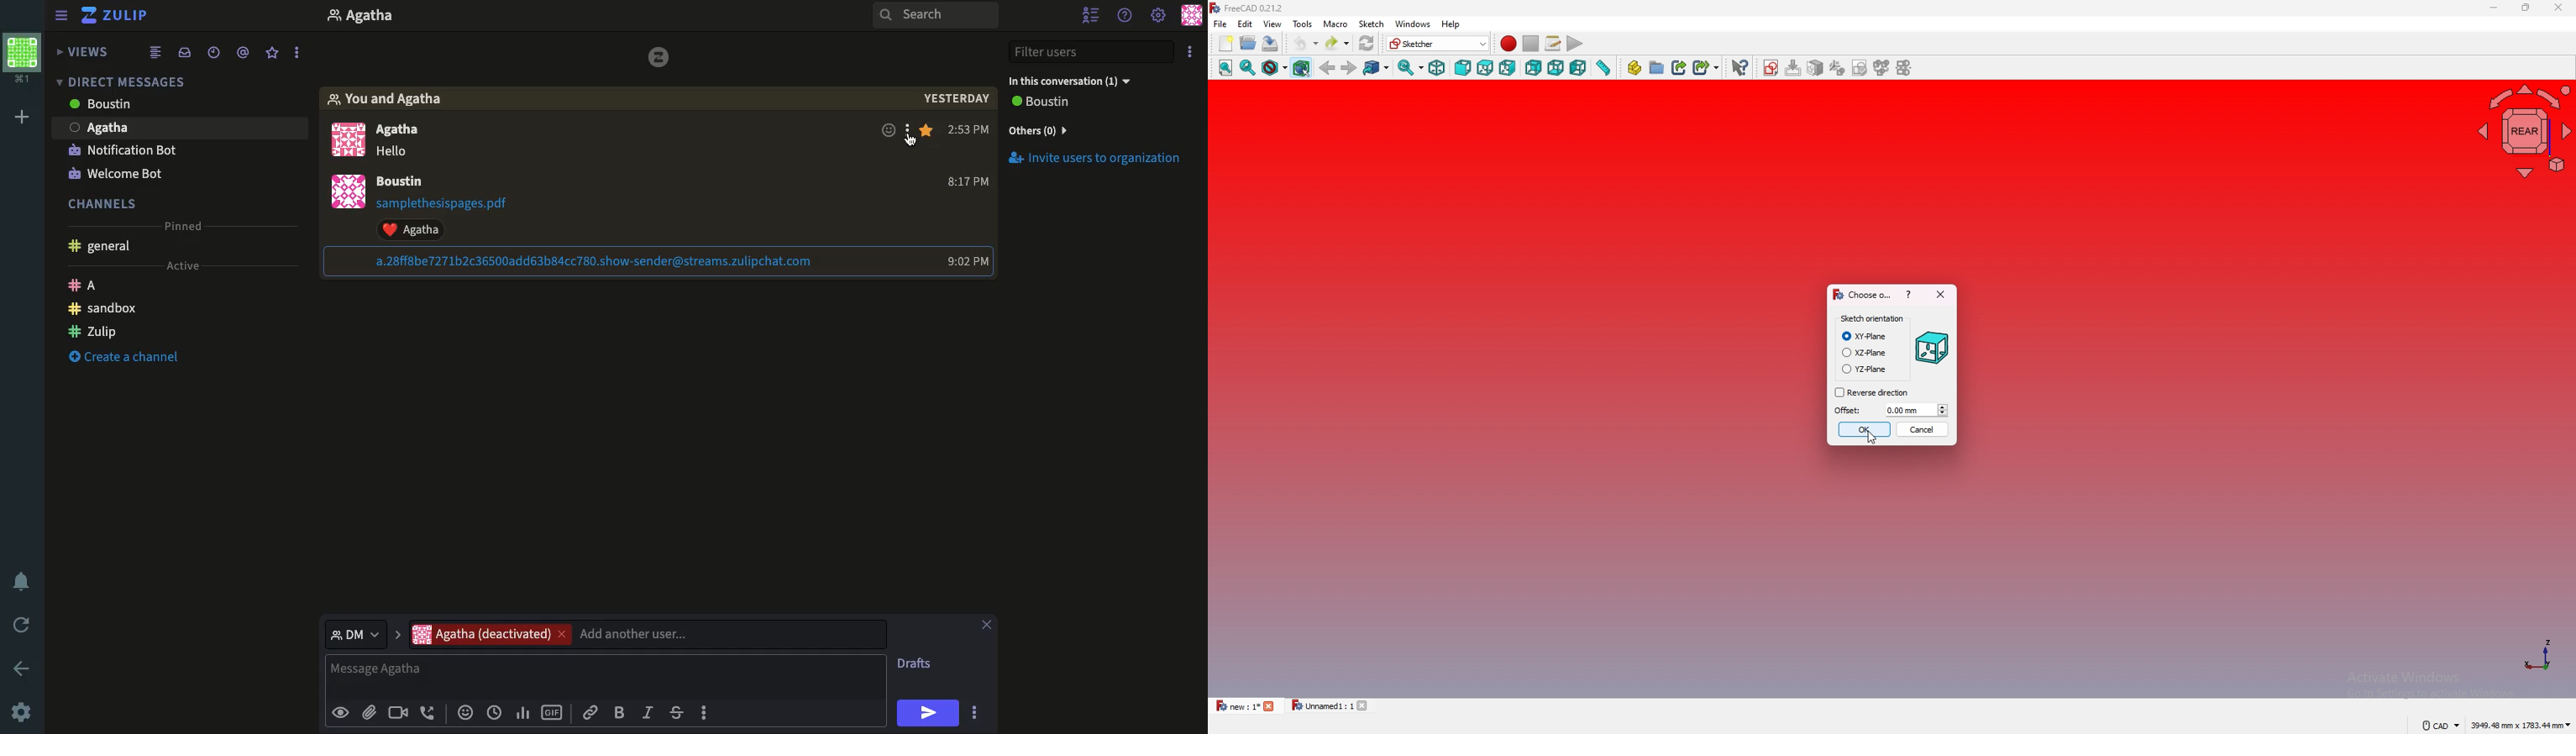  Describe the element at coordinates (188, 227) in the screenshot. I see `Pinned` at that location.